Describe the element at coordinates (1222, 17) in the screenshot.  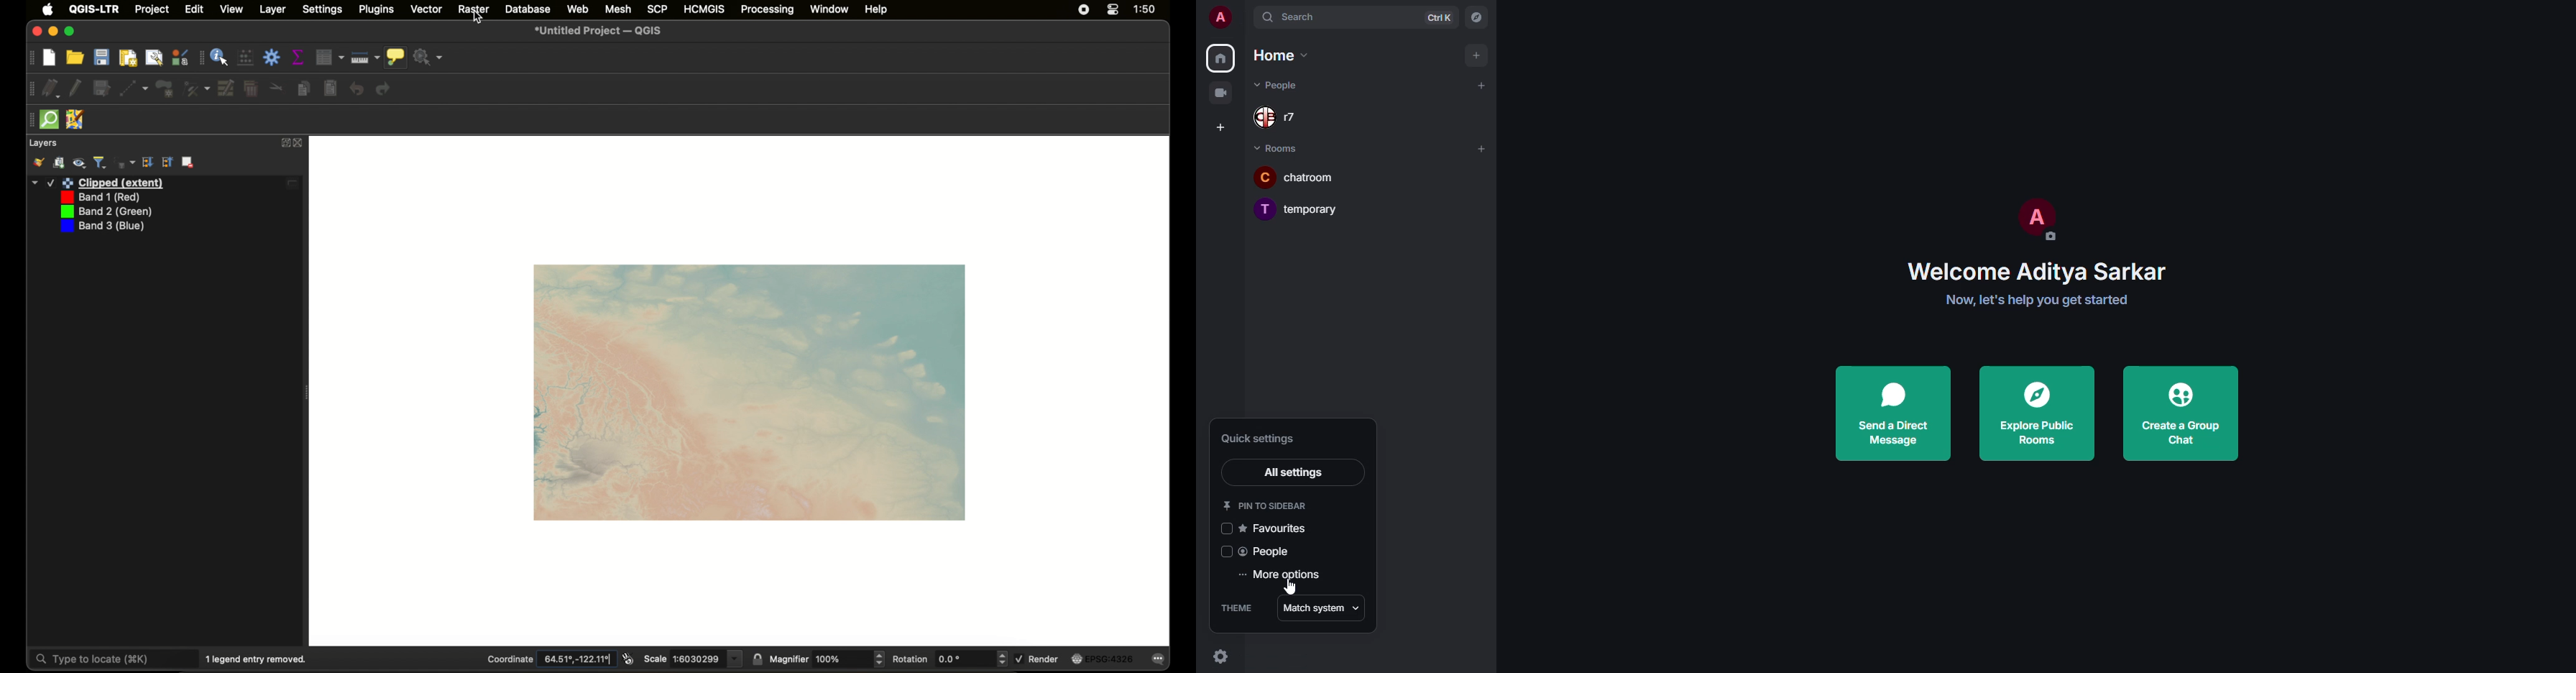
I see `profile` at that location.